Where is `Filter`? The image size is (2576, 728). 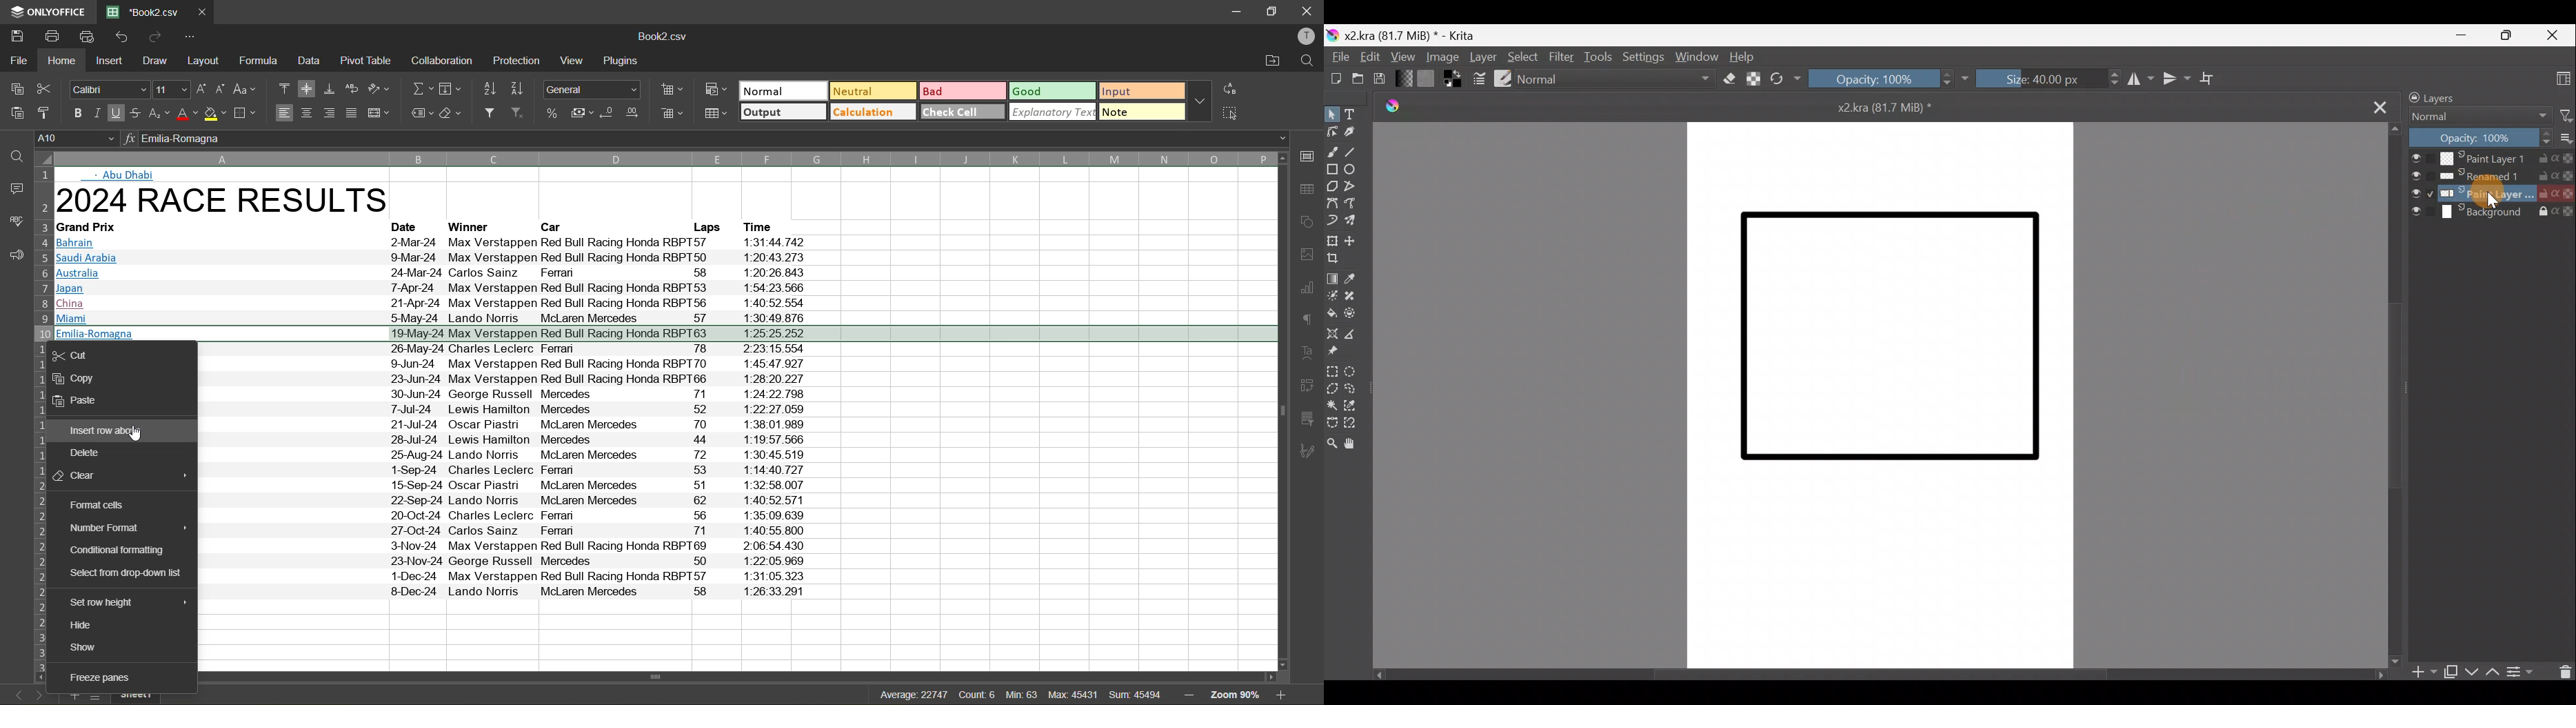
Filter is located at coordinates (1562, 58).